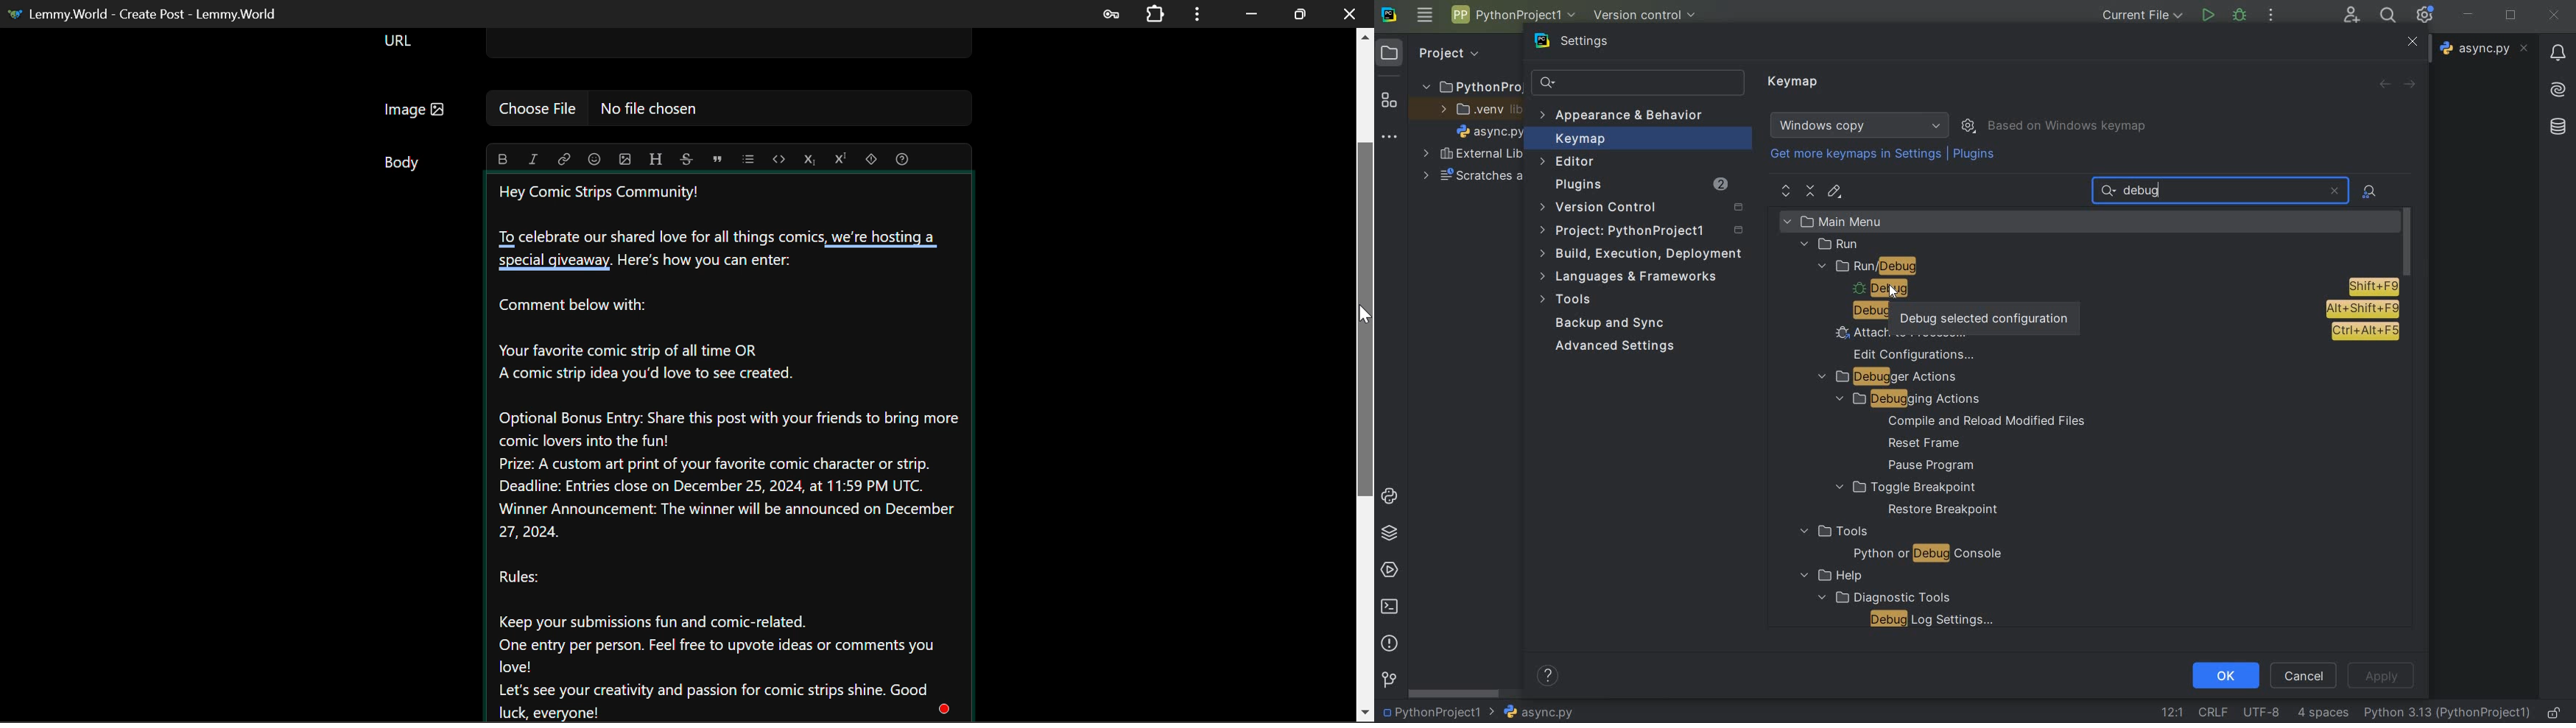 The width and height of the screenshot is (2576, 728). I want to click on line separator, so click(2212, 713).